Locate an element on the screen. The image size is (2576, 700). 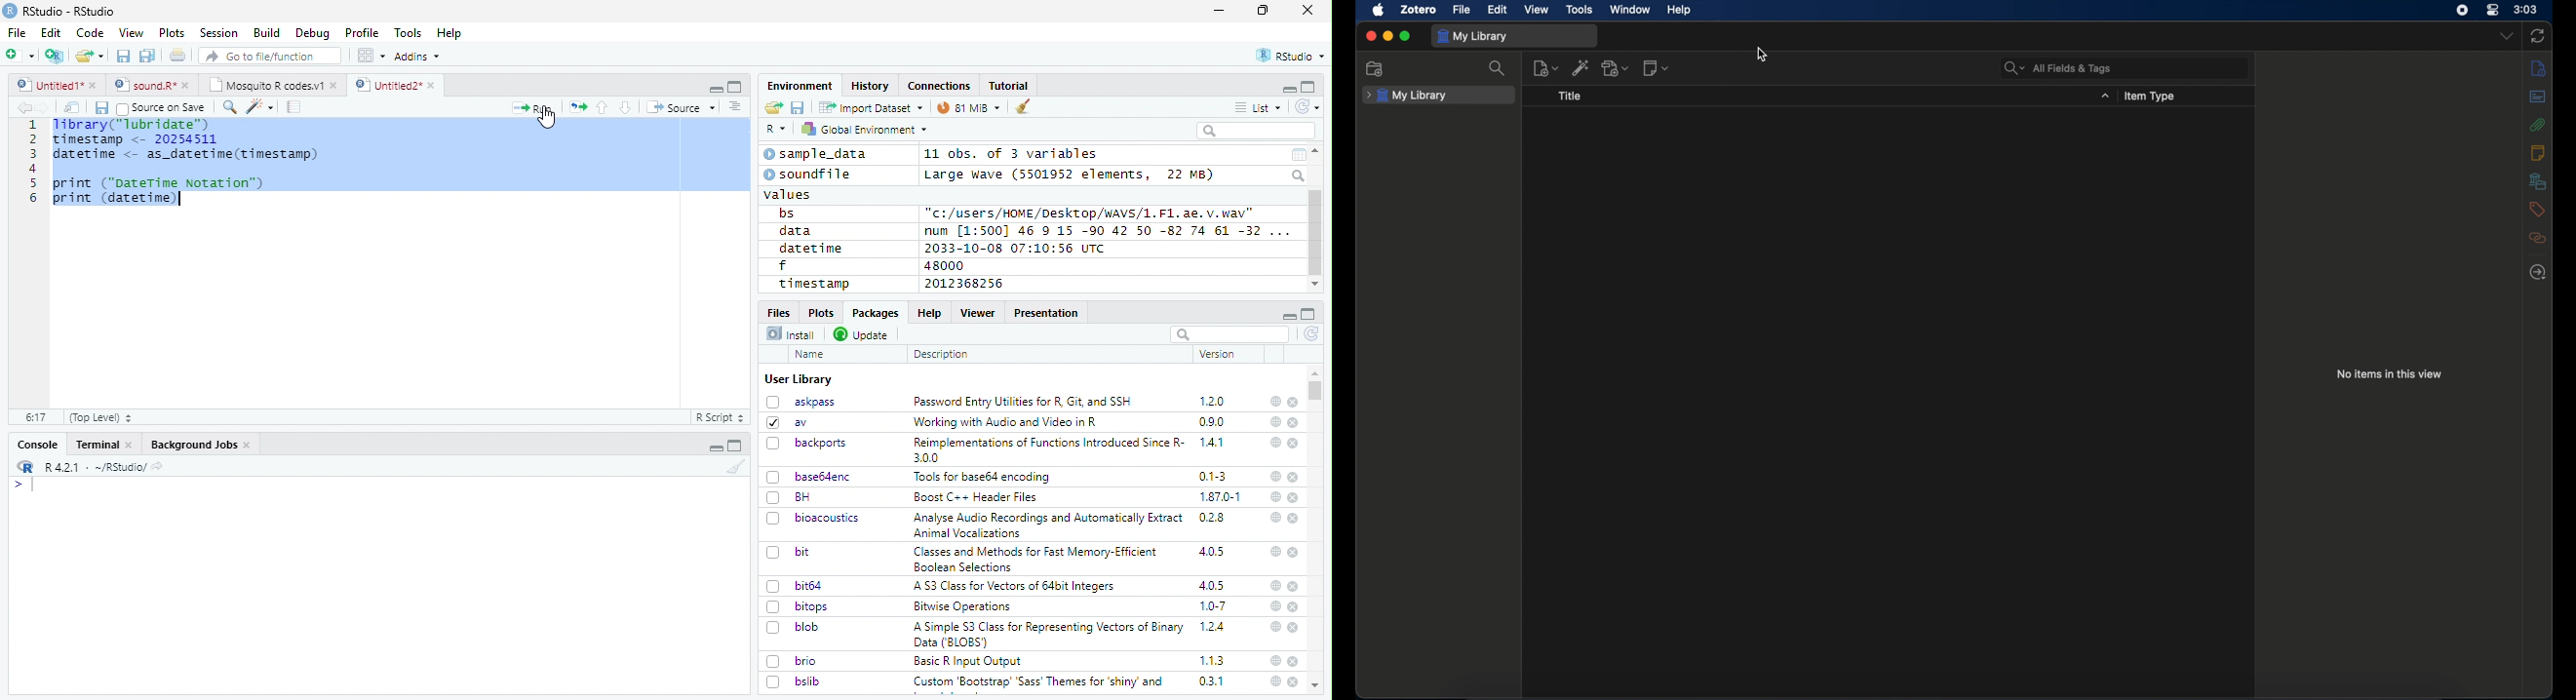
edit is located at coordinates (1497, 10).